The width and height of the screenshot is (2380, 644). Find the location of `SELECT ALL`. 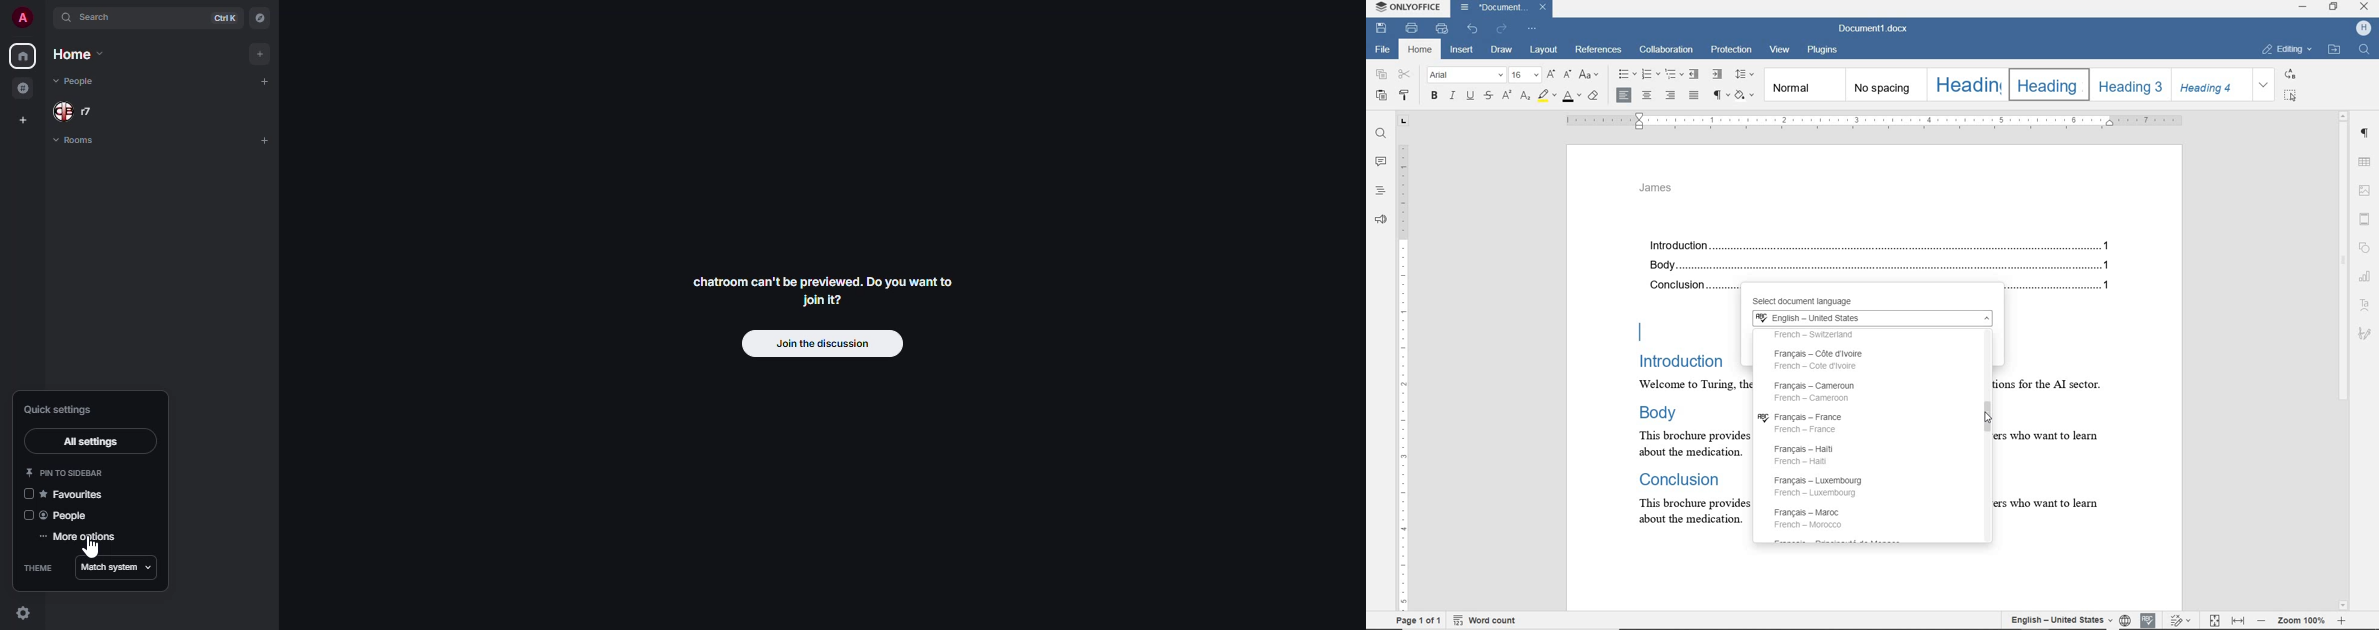

SELECT ALL is located at coordinates (2292, 95).